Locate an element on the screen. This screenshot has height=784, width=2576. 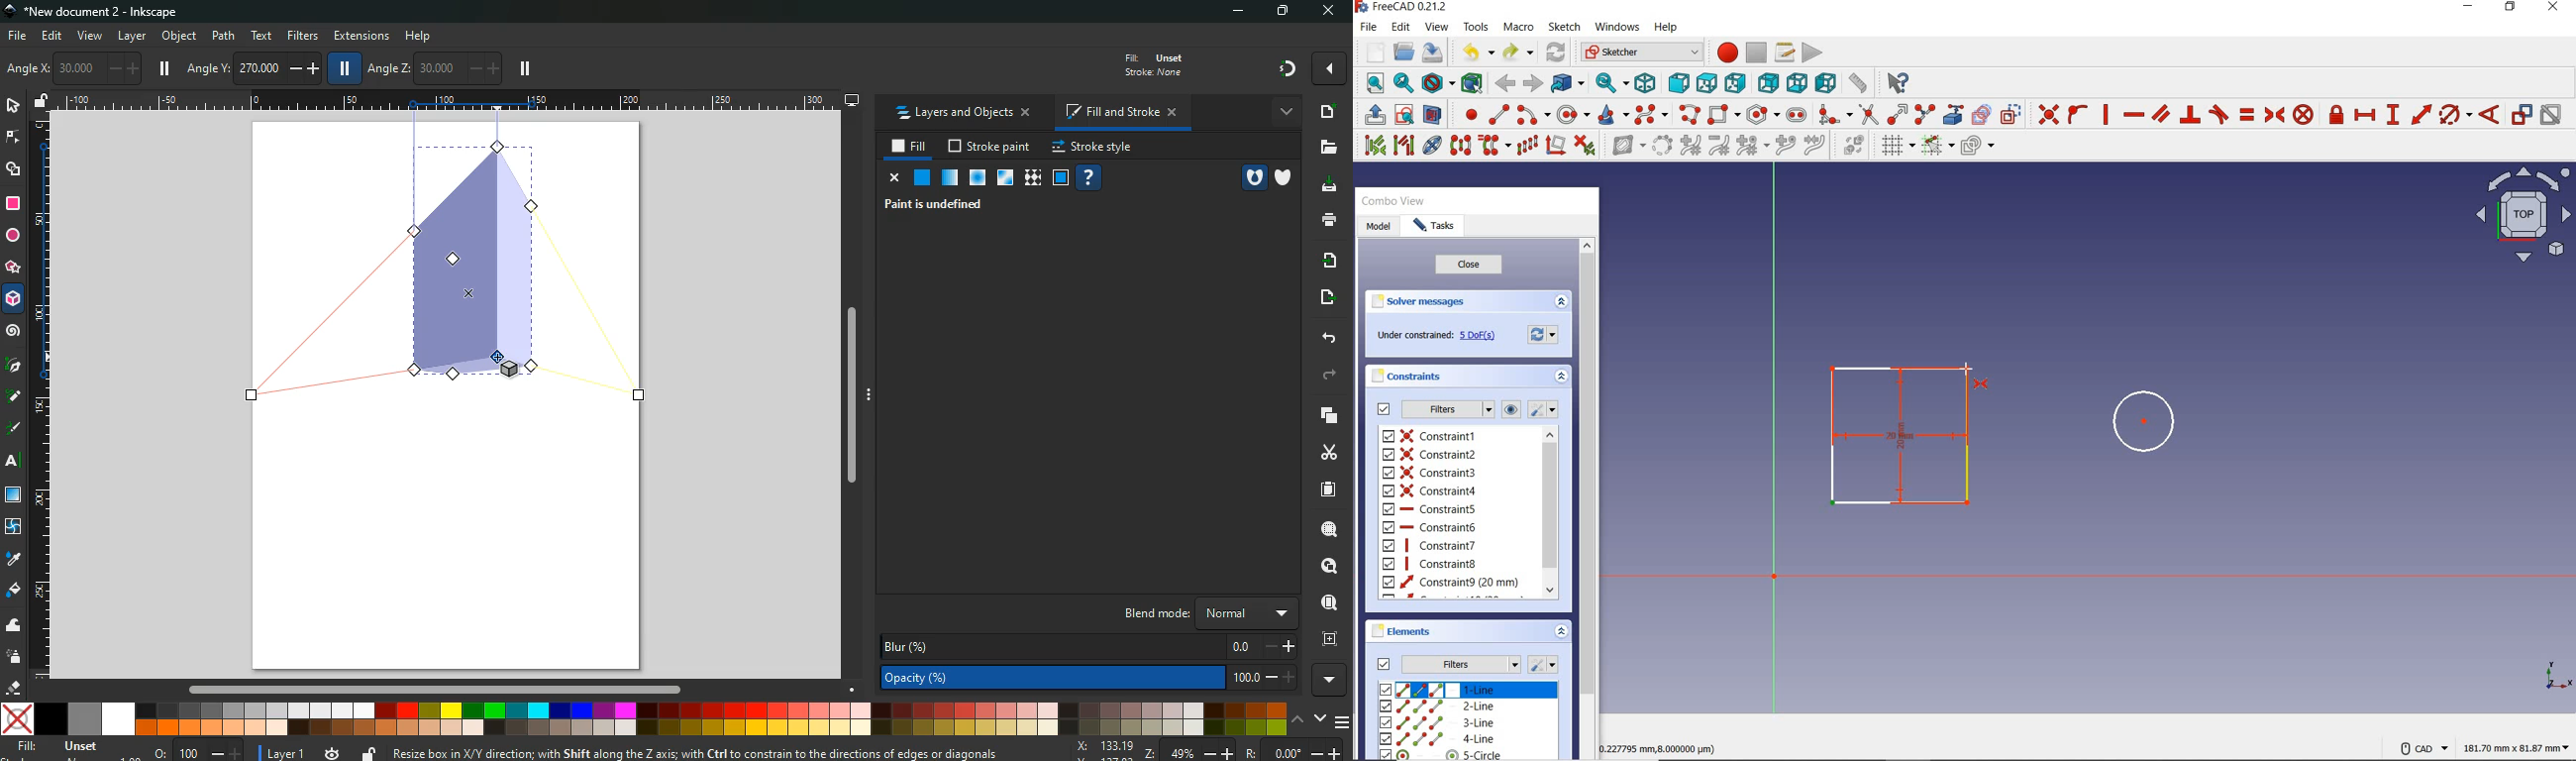
layers and objects is located at coordinates (963, 114).